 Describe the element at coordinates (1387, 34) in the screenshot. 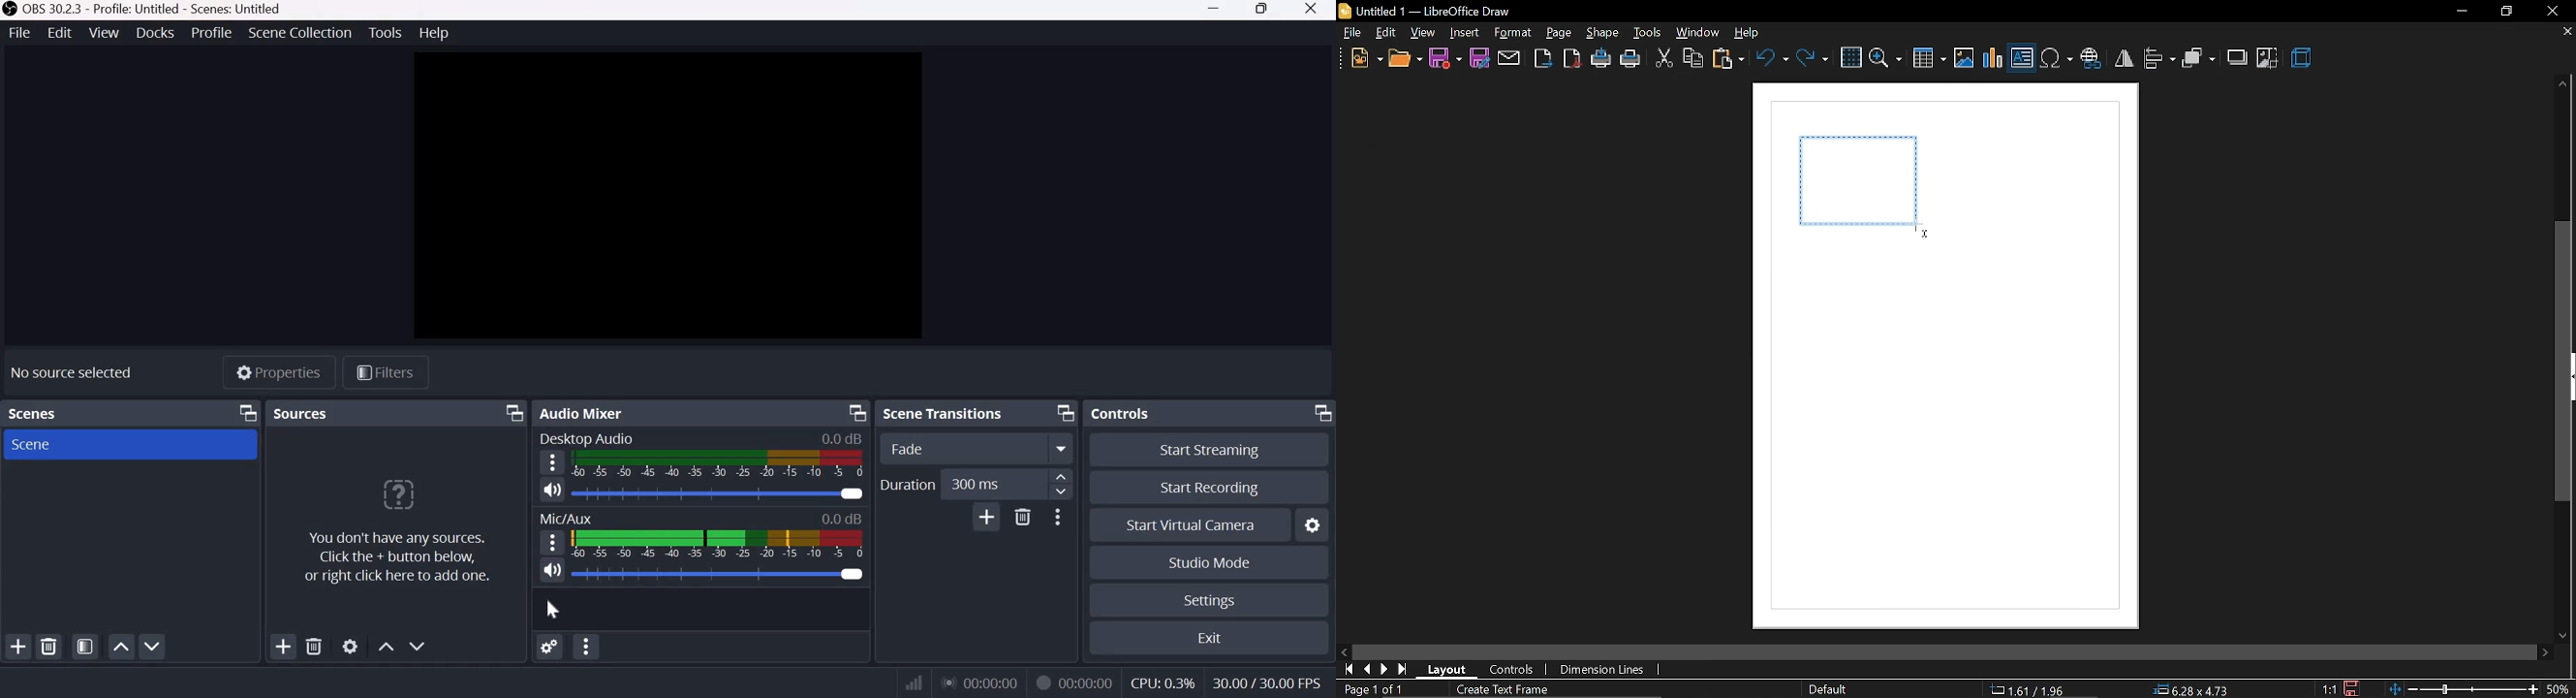

I see `edit` at that location.